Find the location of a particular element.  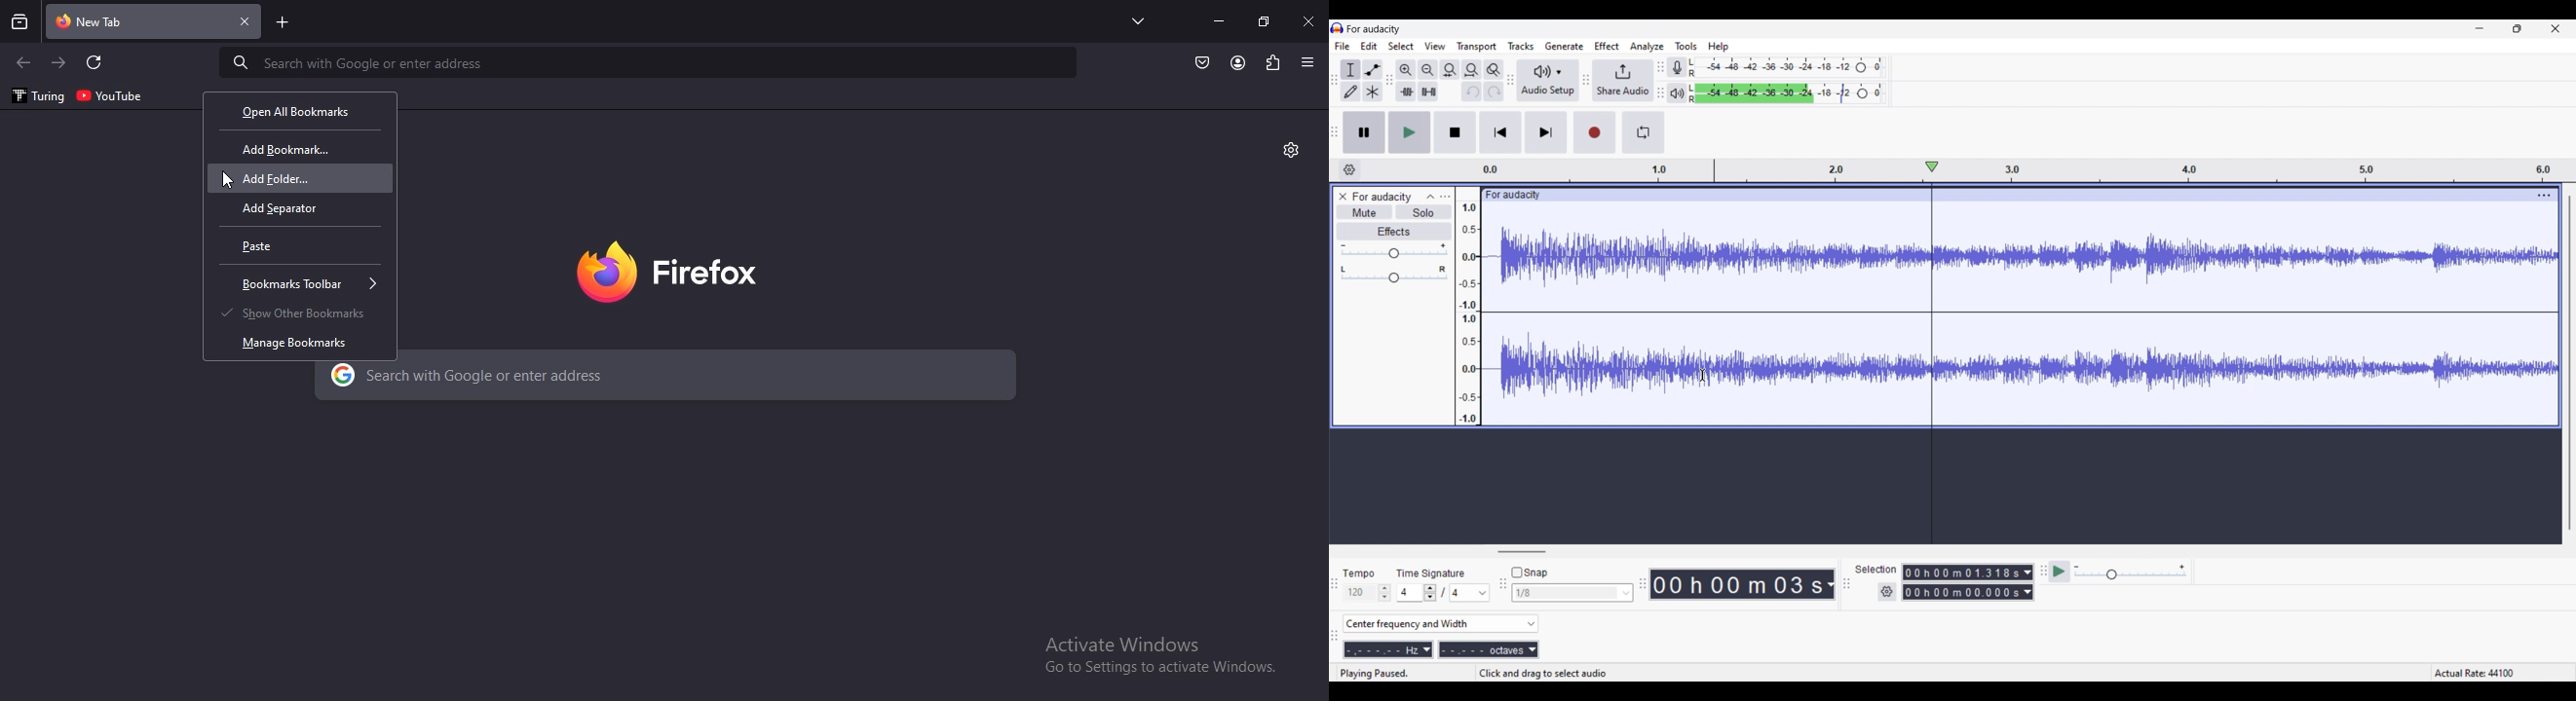

Playback meter is located at coordinates (1676, 93).